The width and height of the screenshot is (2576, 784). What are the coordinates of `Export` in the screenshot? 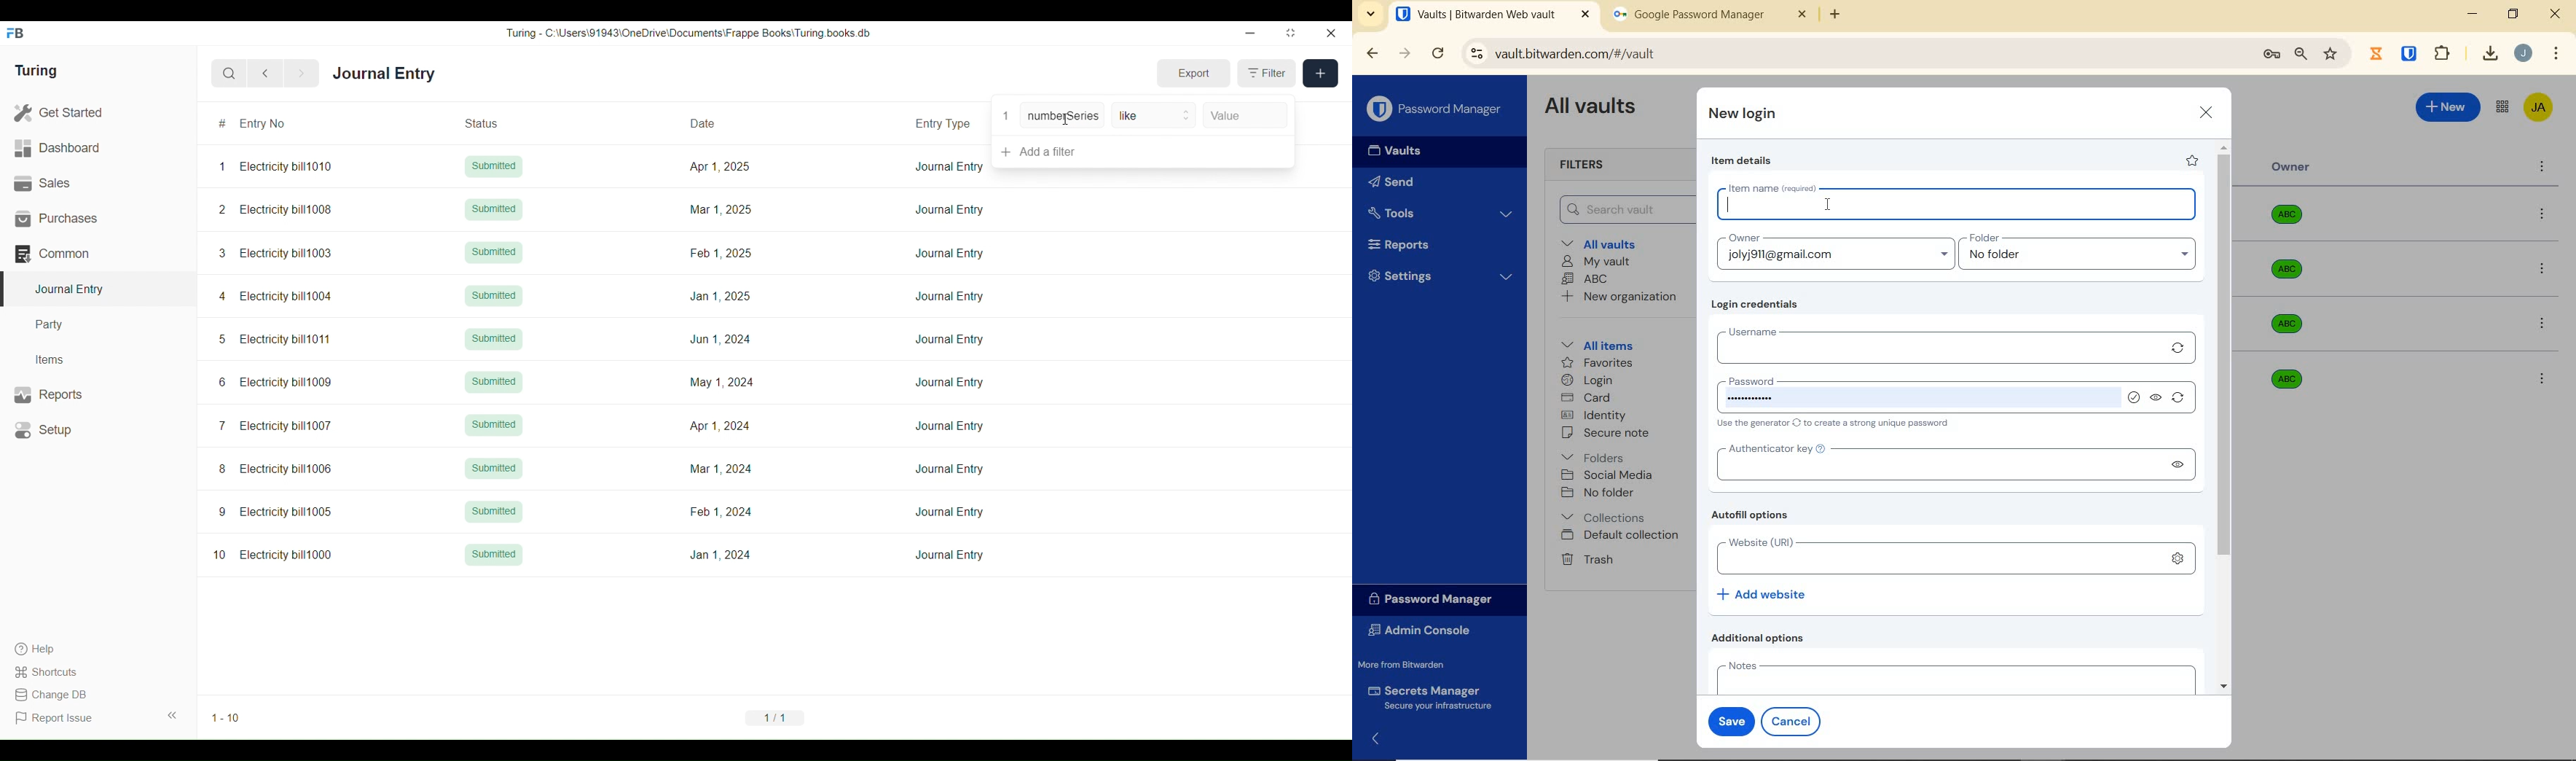 It's located at (1194, 73).